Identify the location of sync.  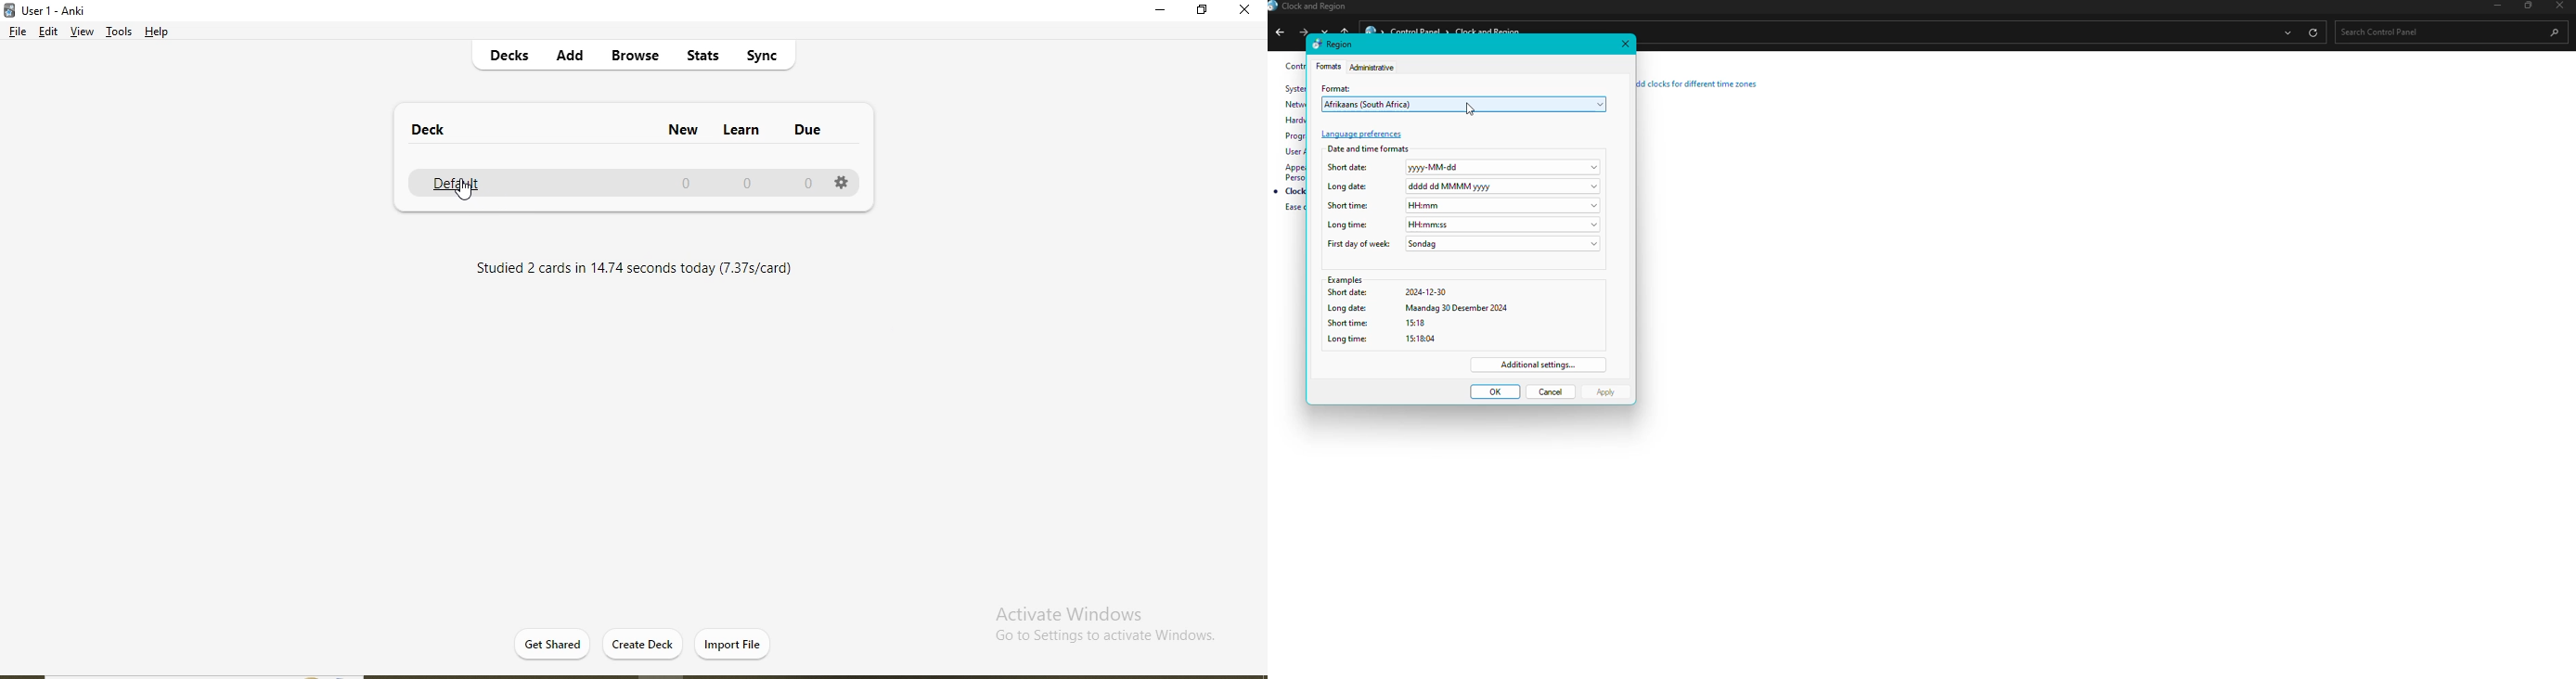
(769, 58).